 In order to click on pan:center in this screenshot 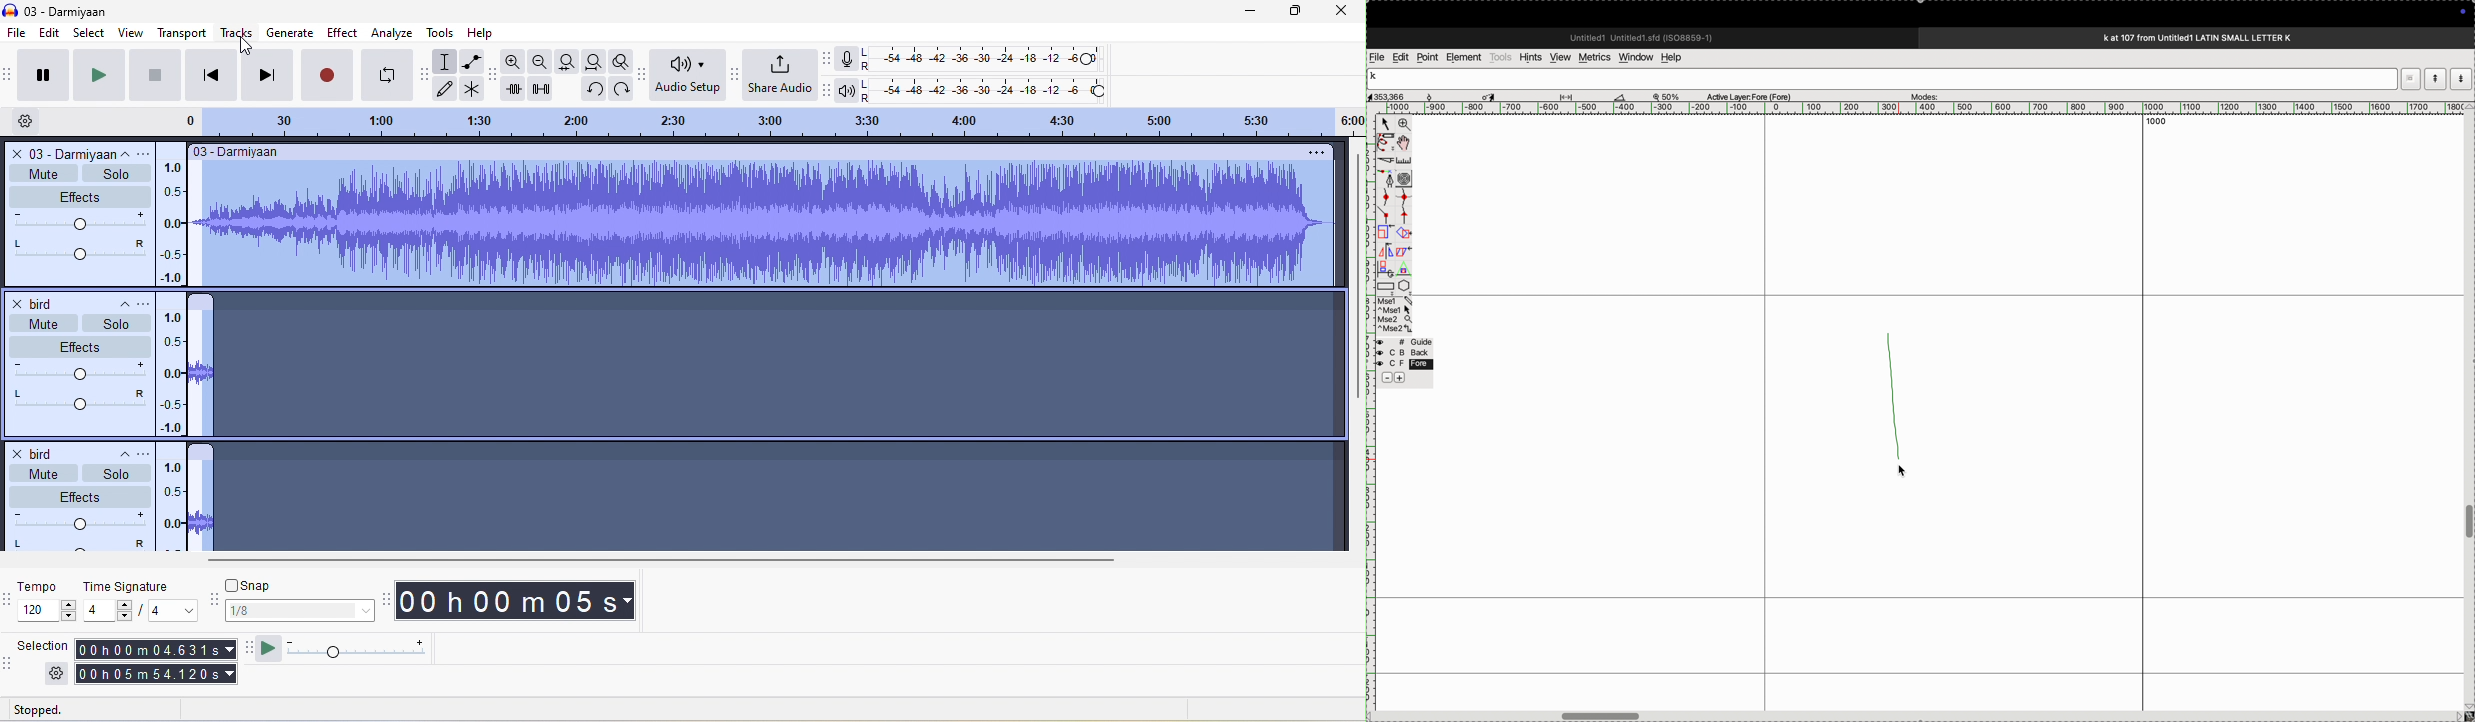, I will do `click(82, 398)`.